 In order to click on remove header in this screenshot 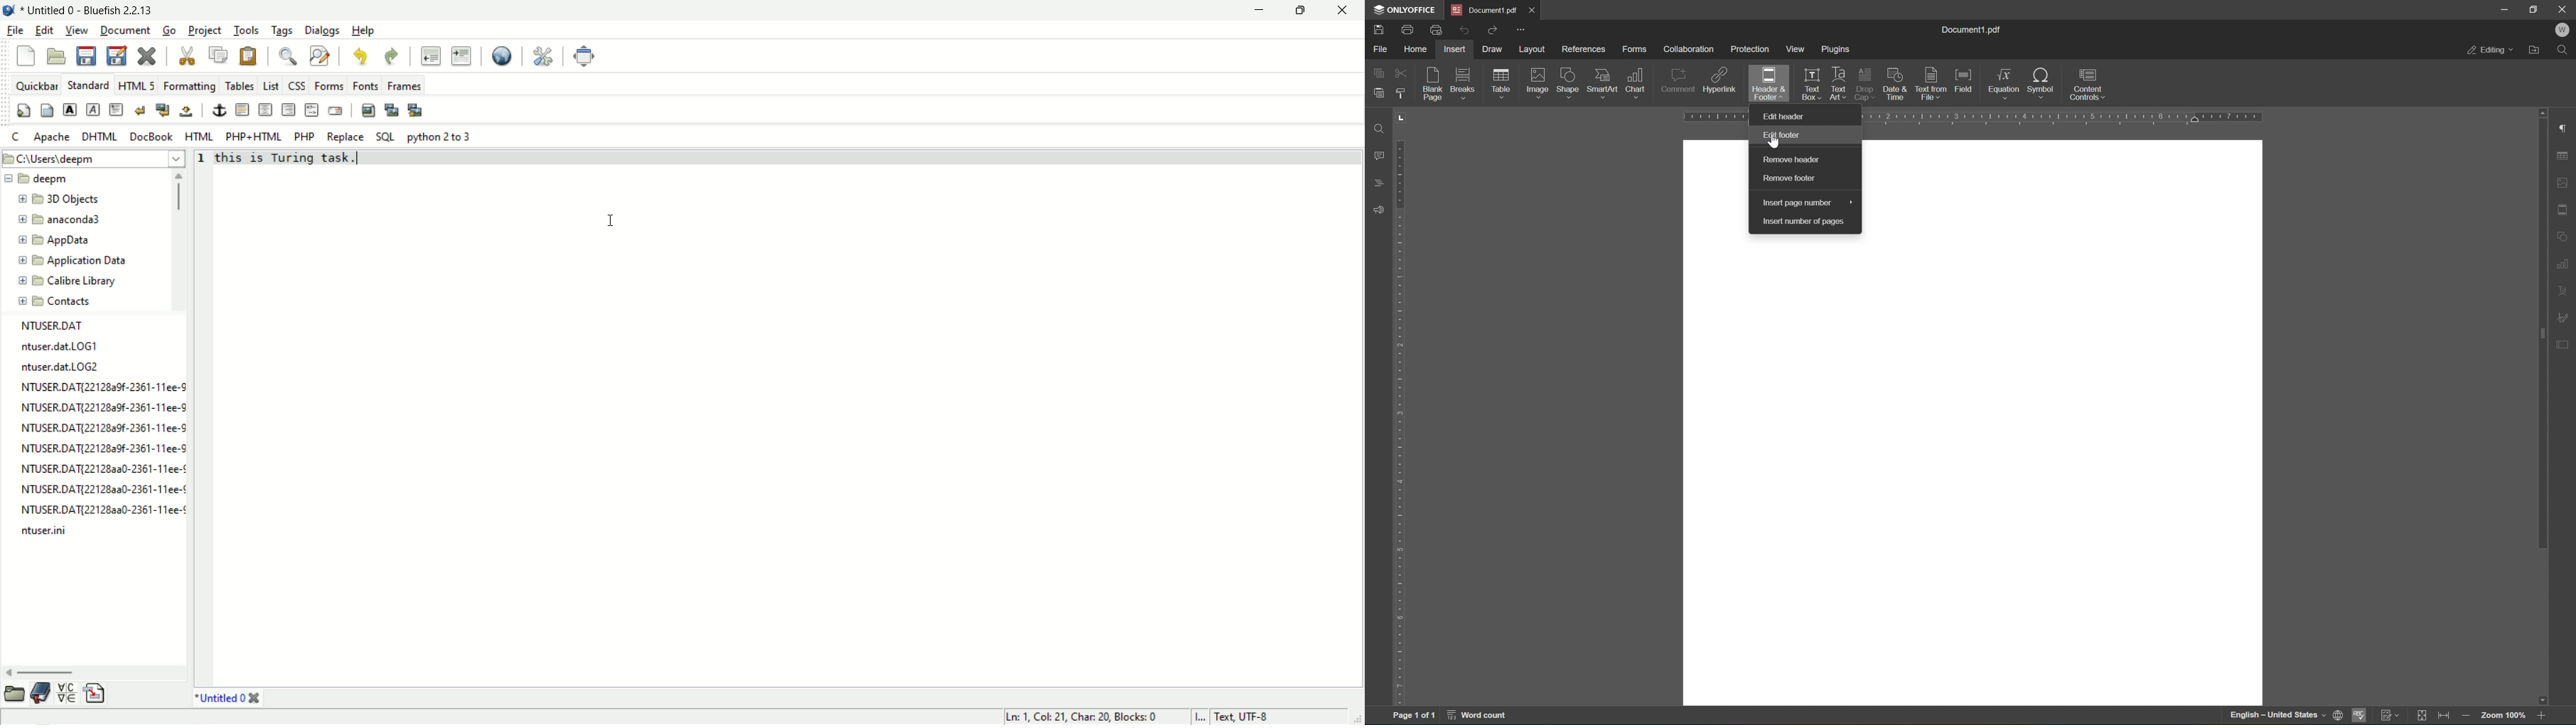, I will do `click(1794, 159)`.